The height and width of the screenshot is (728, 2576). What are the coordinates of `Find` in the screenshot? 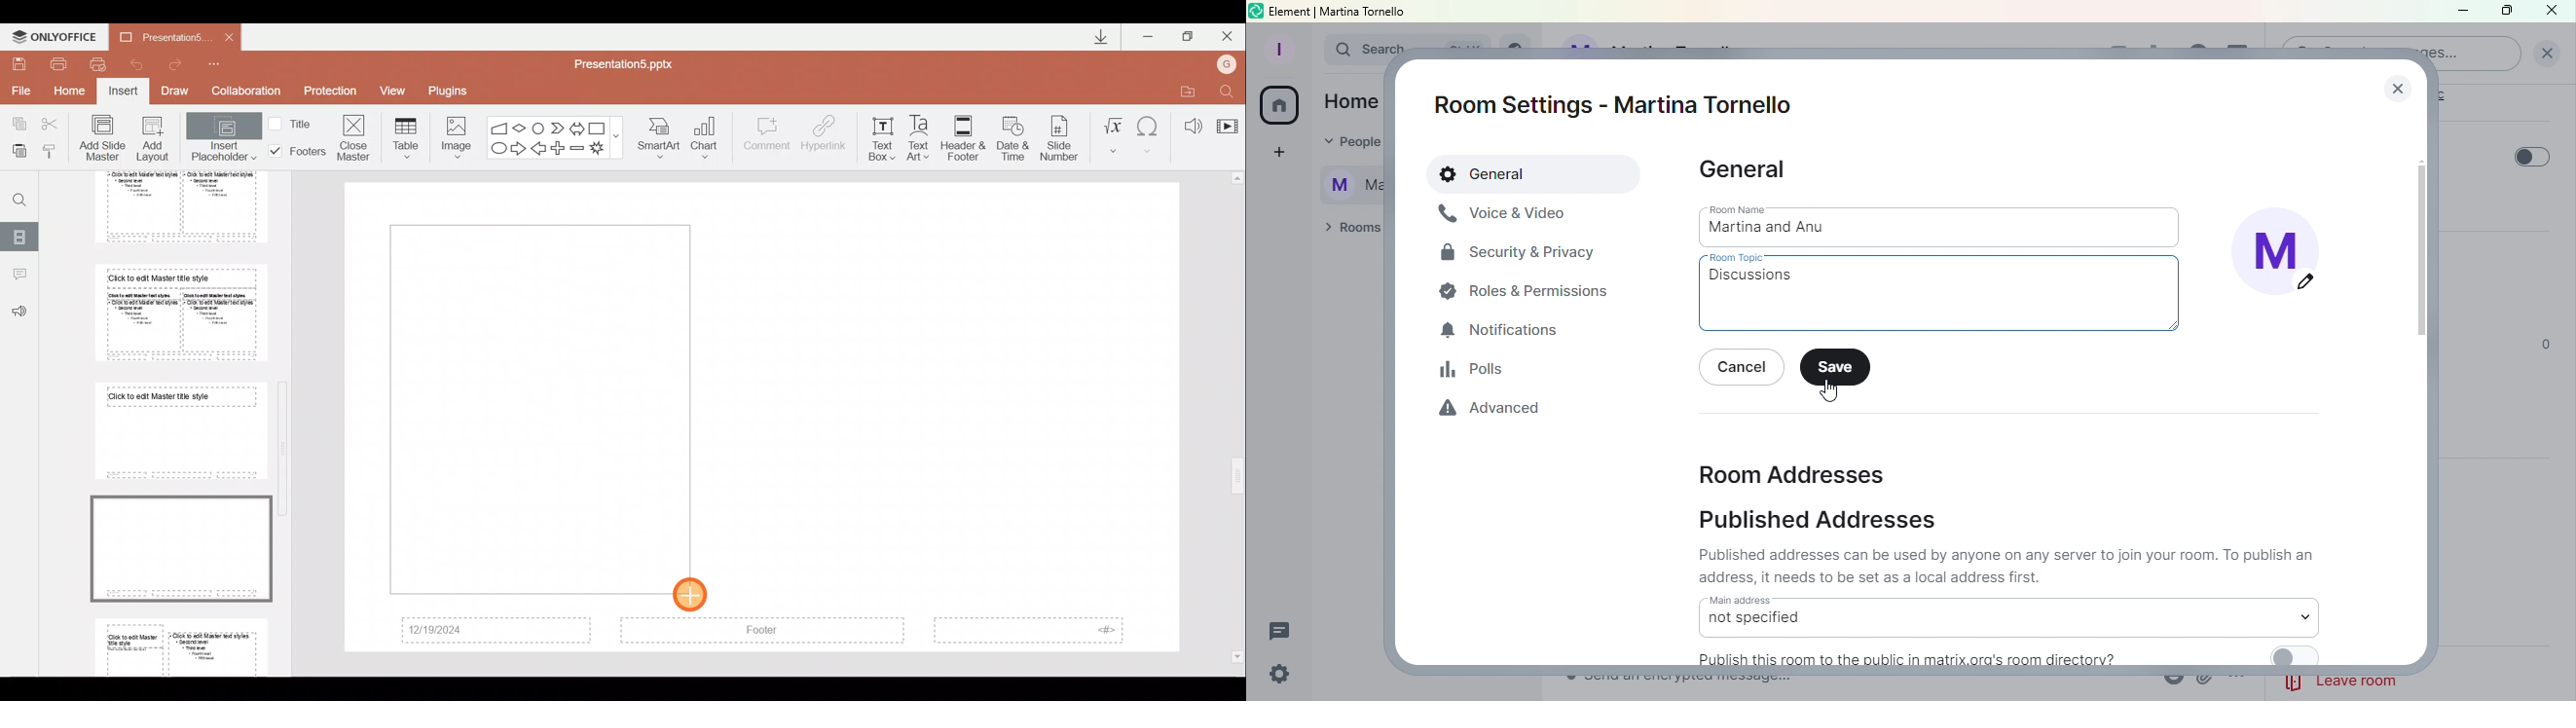 It's located at (15, 195).